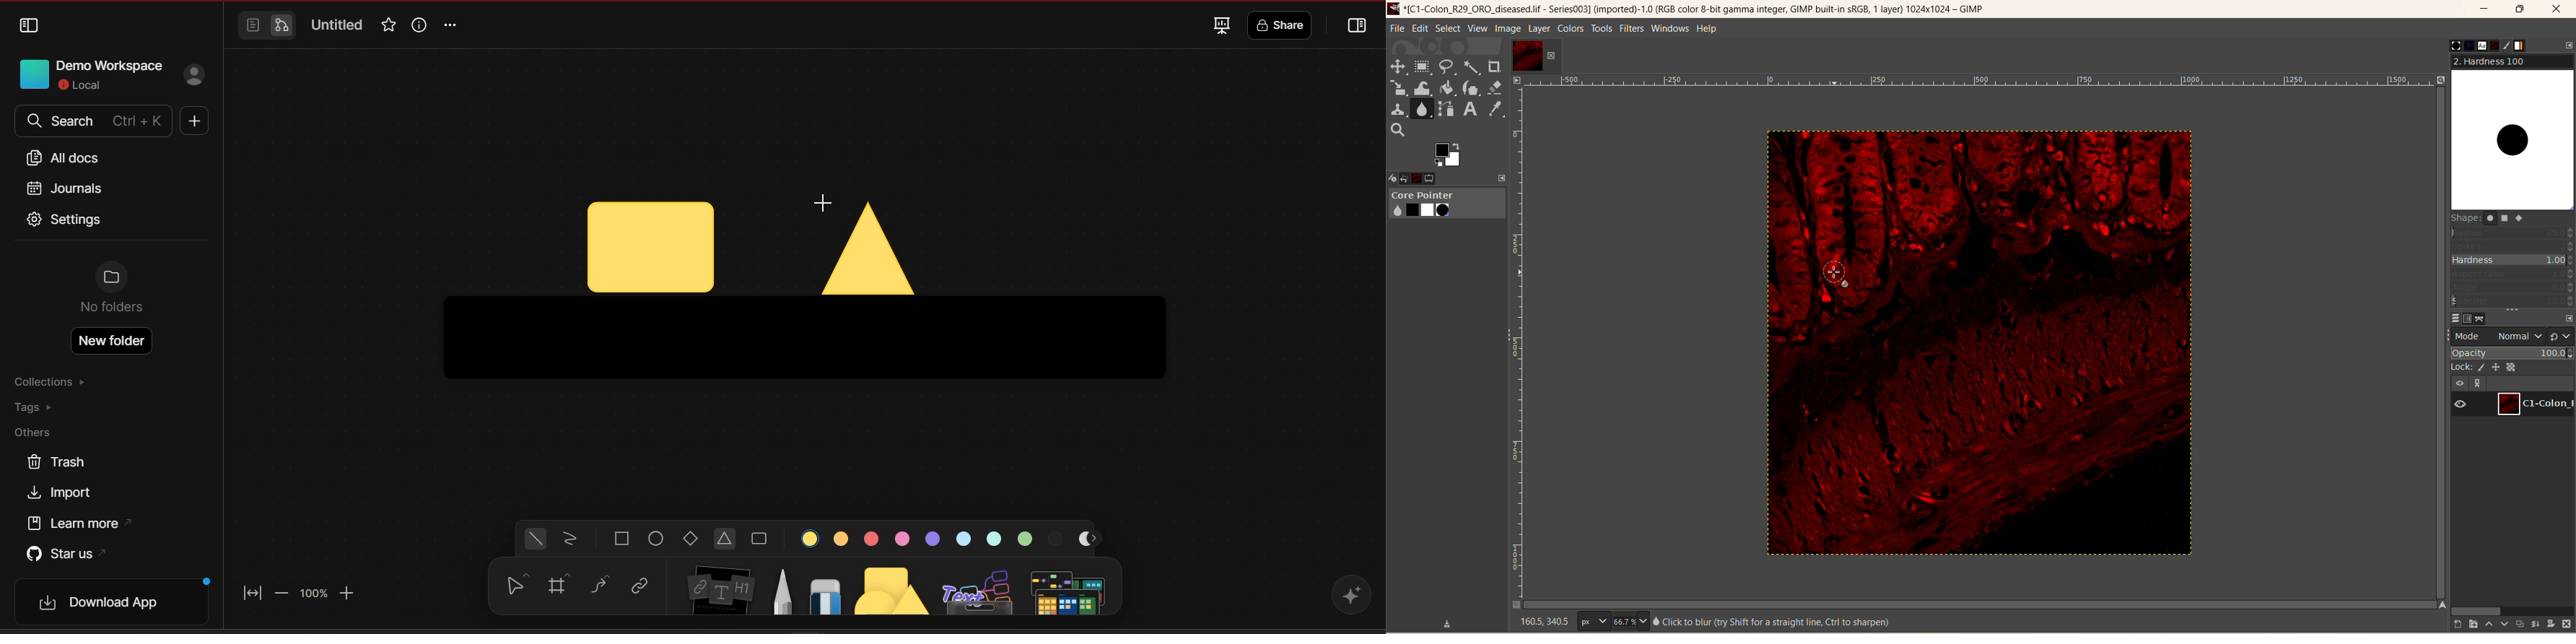 The width and height of the screenshot is (2576, 644). Describe the element at coordinates (1398, 88) in the screenshot. I see `scale` at that location.